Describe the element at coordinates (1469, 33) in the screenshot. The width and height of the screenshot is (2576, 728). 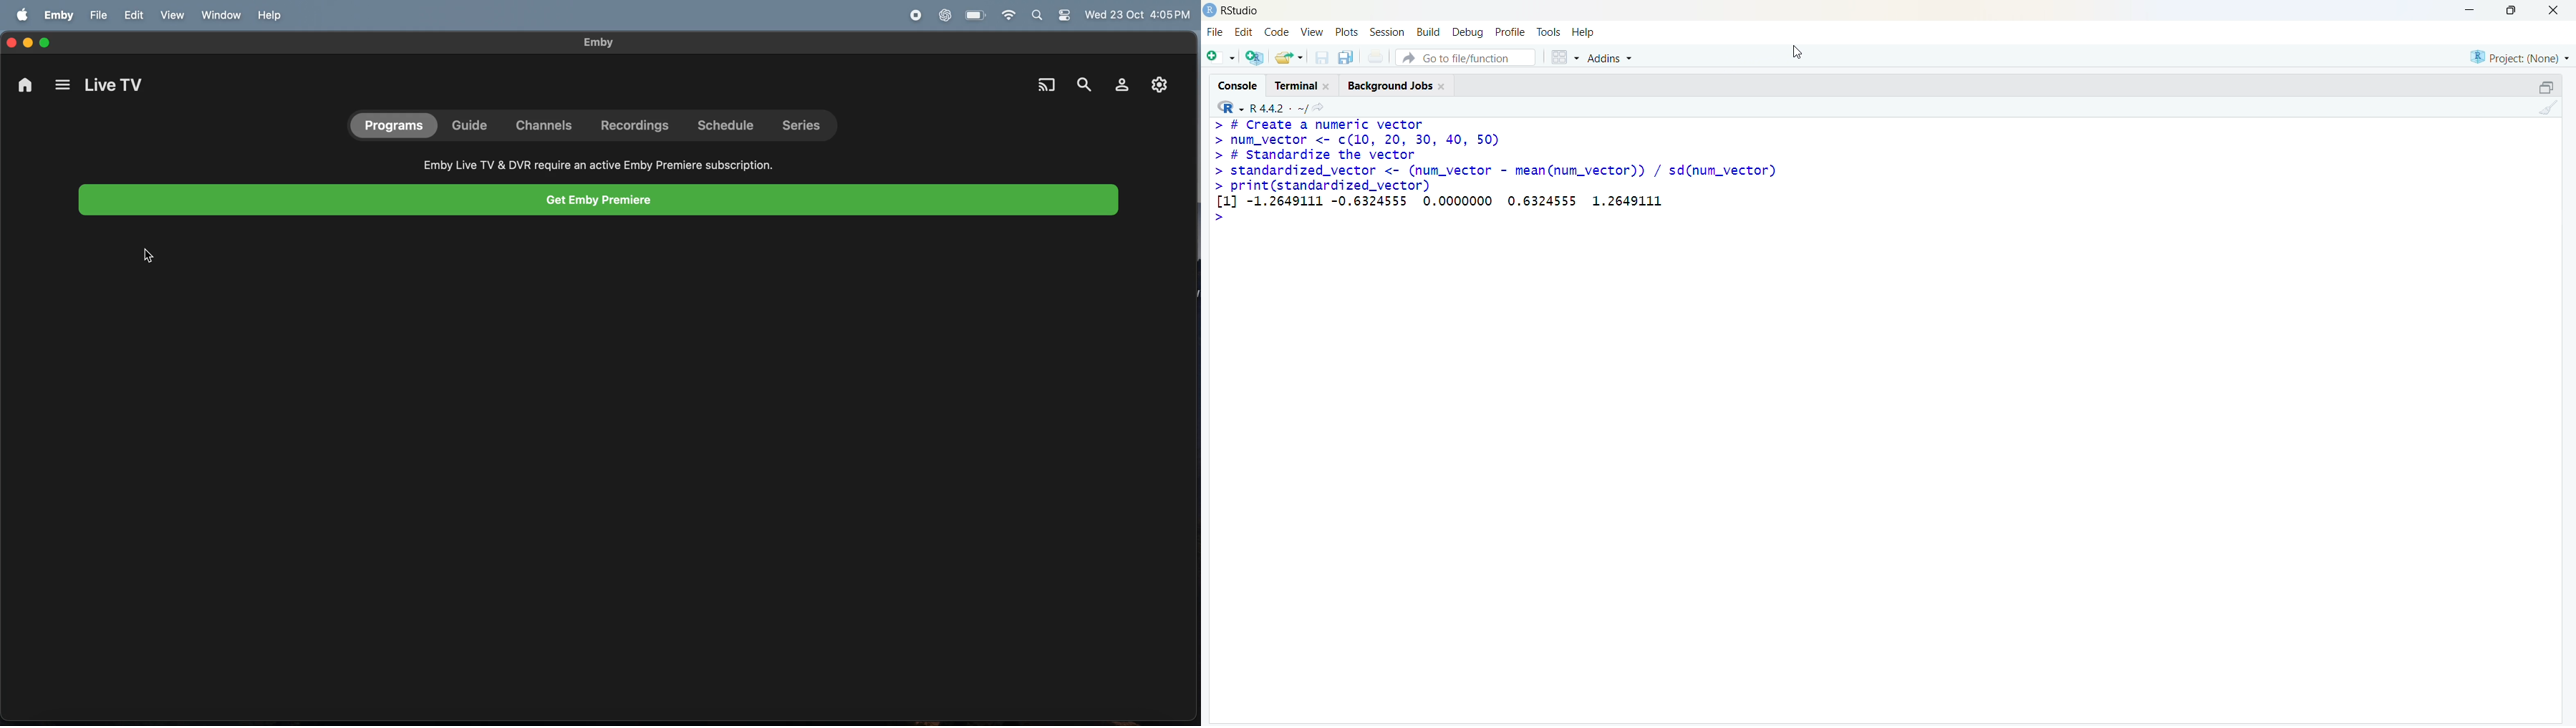
I see `debug` at that location.